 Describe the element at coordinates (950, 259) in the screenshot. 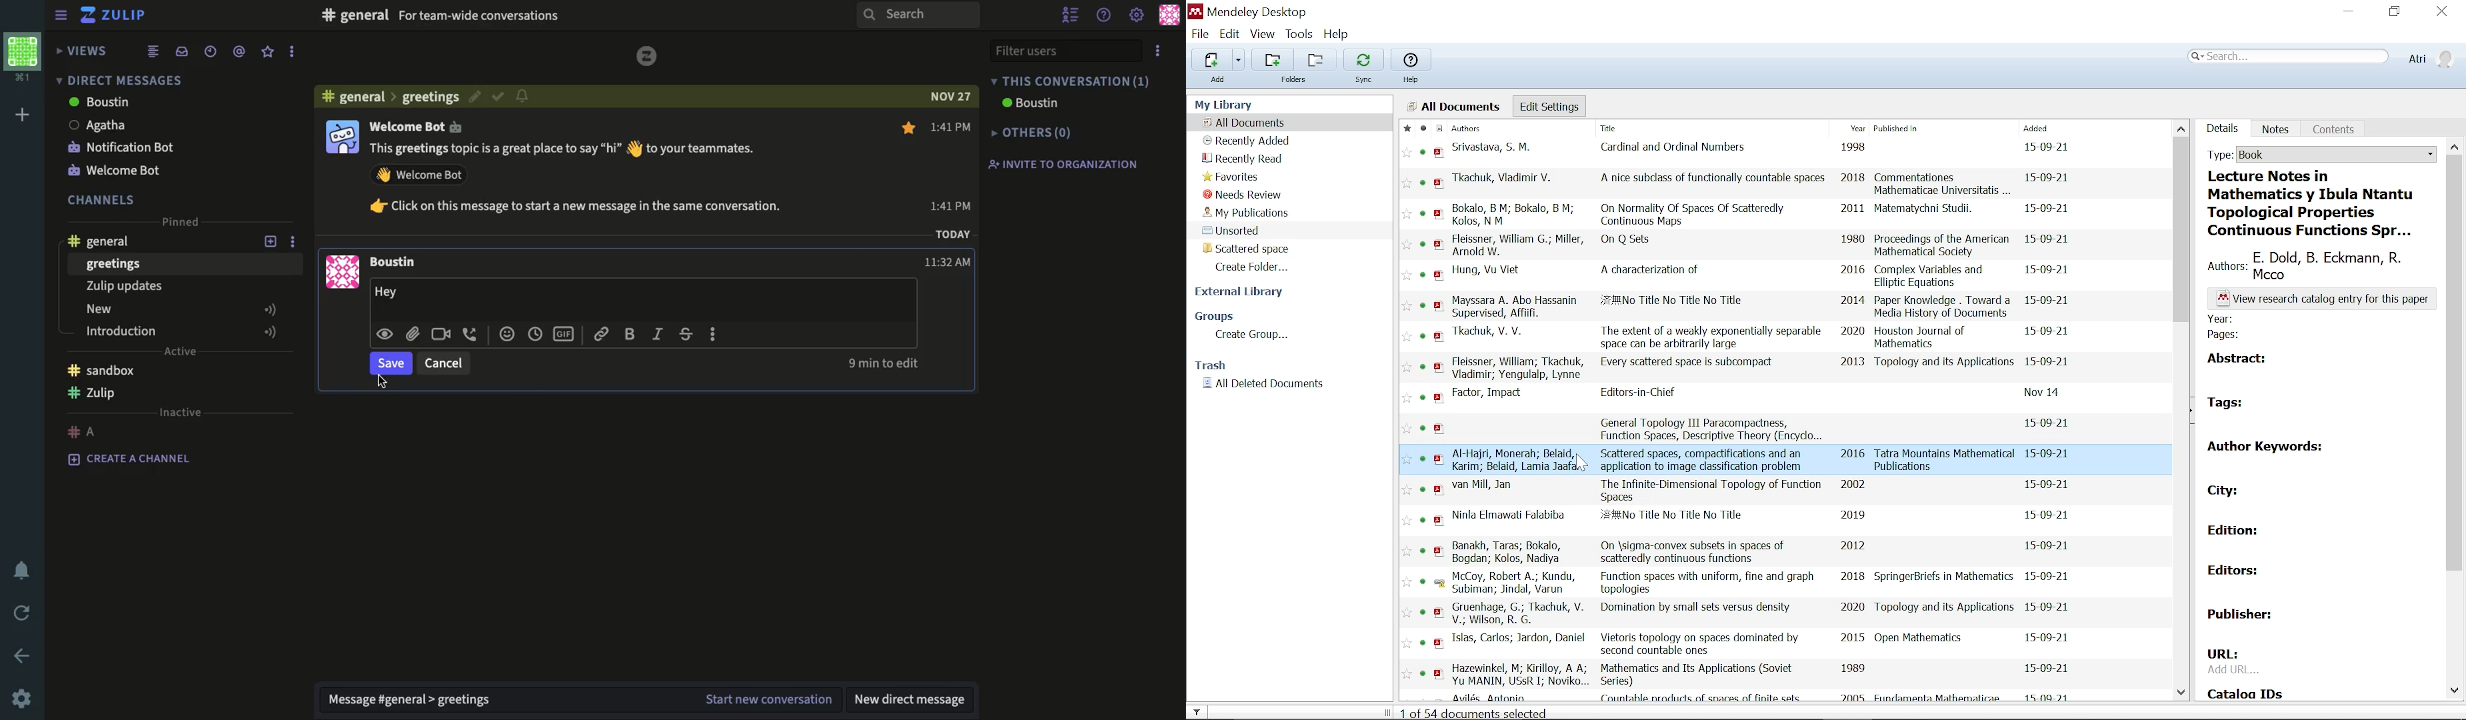

I see `11:32 AM` at that location.